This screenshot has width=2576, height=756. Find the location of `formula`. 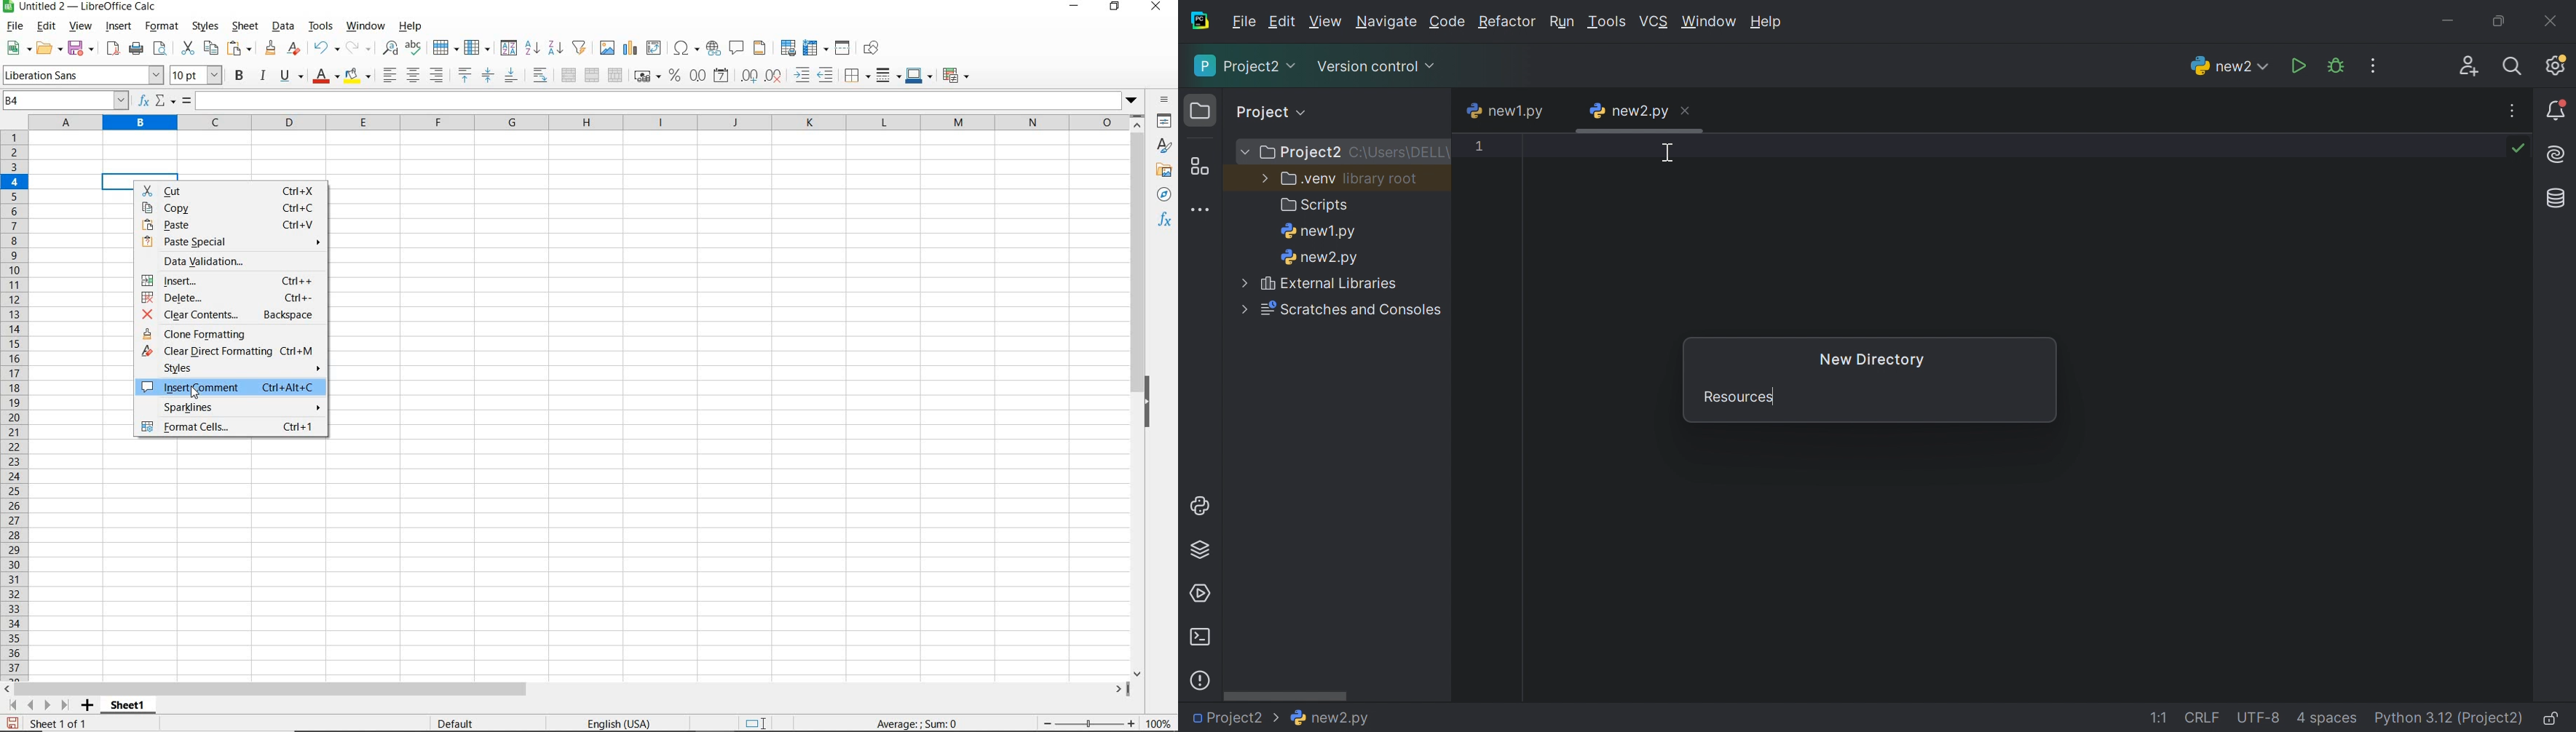

formula is located at coordinates (186, 100).